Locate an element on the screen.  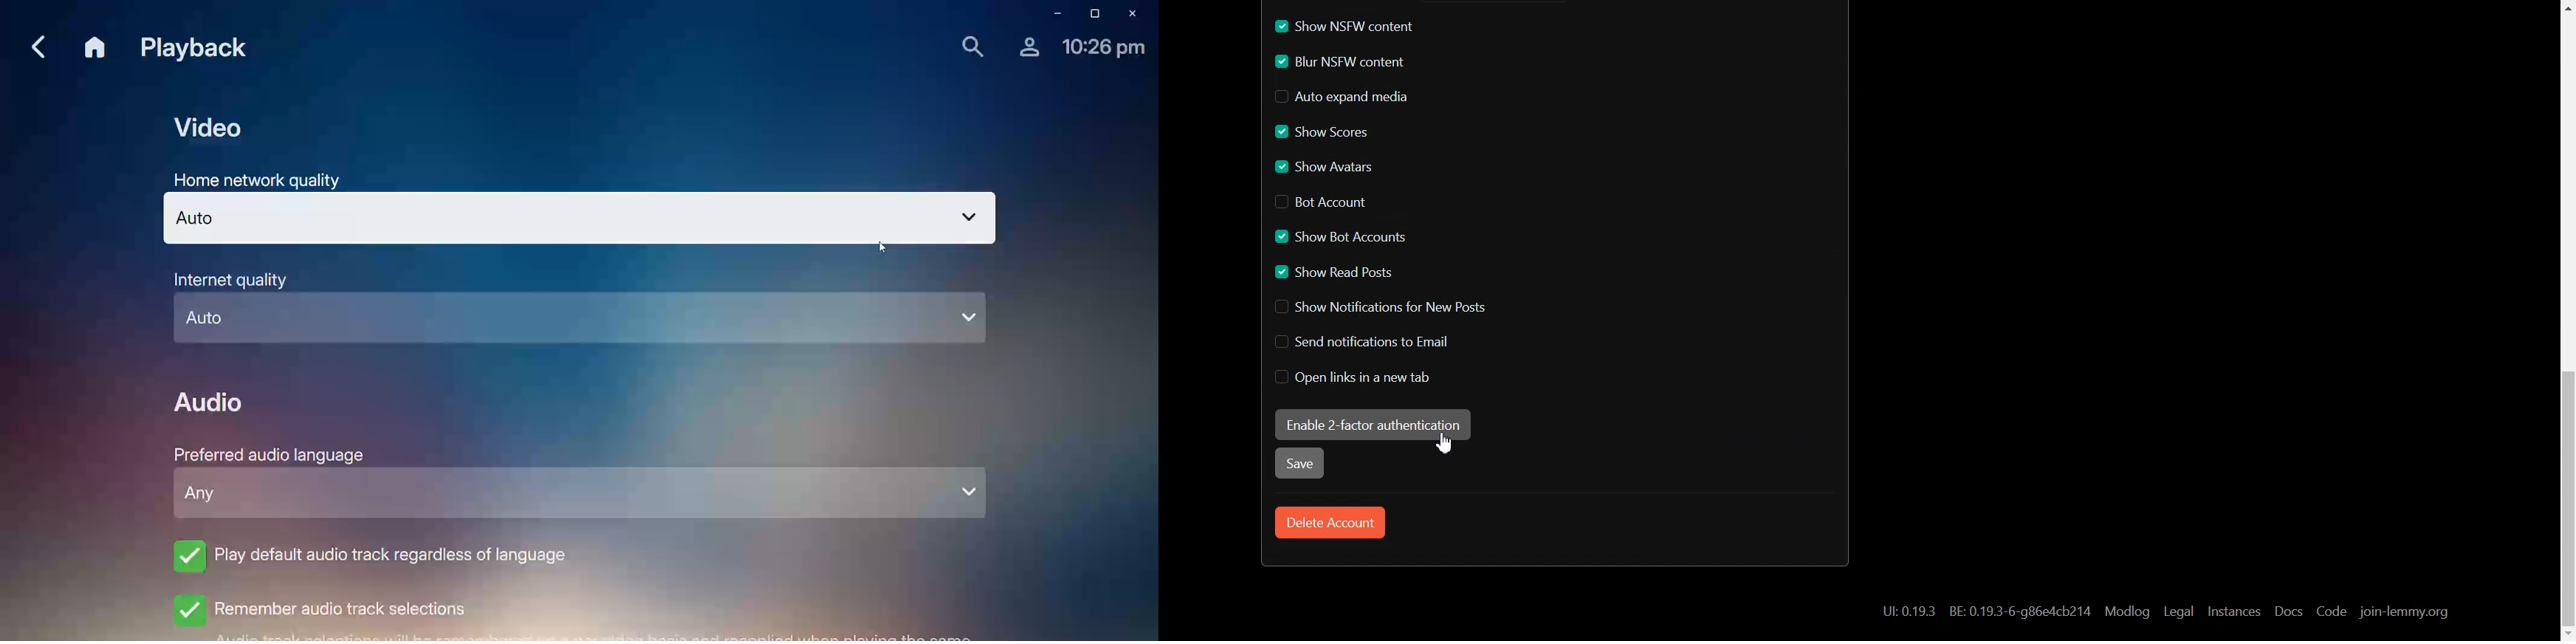
join-lemmy.org is located at coordinates (2403, 611).